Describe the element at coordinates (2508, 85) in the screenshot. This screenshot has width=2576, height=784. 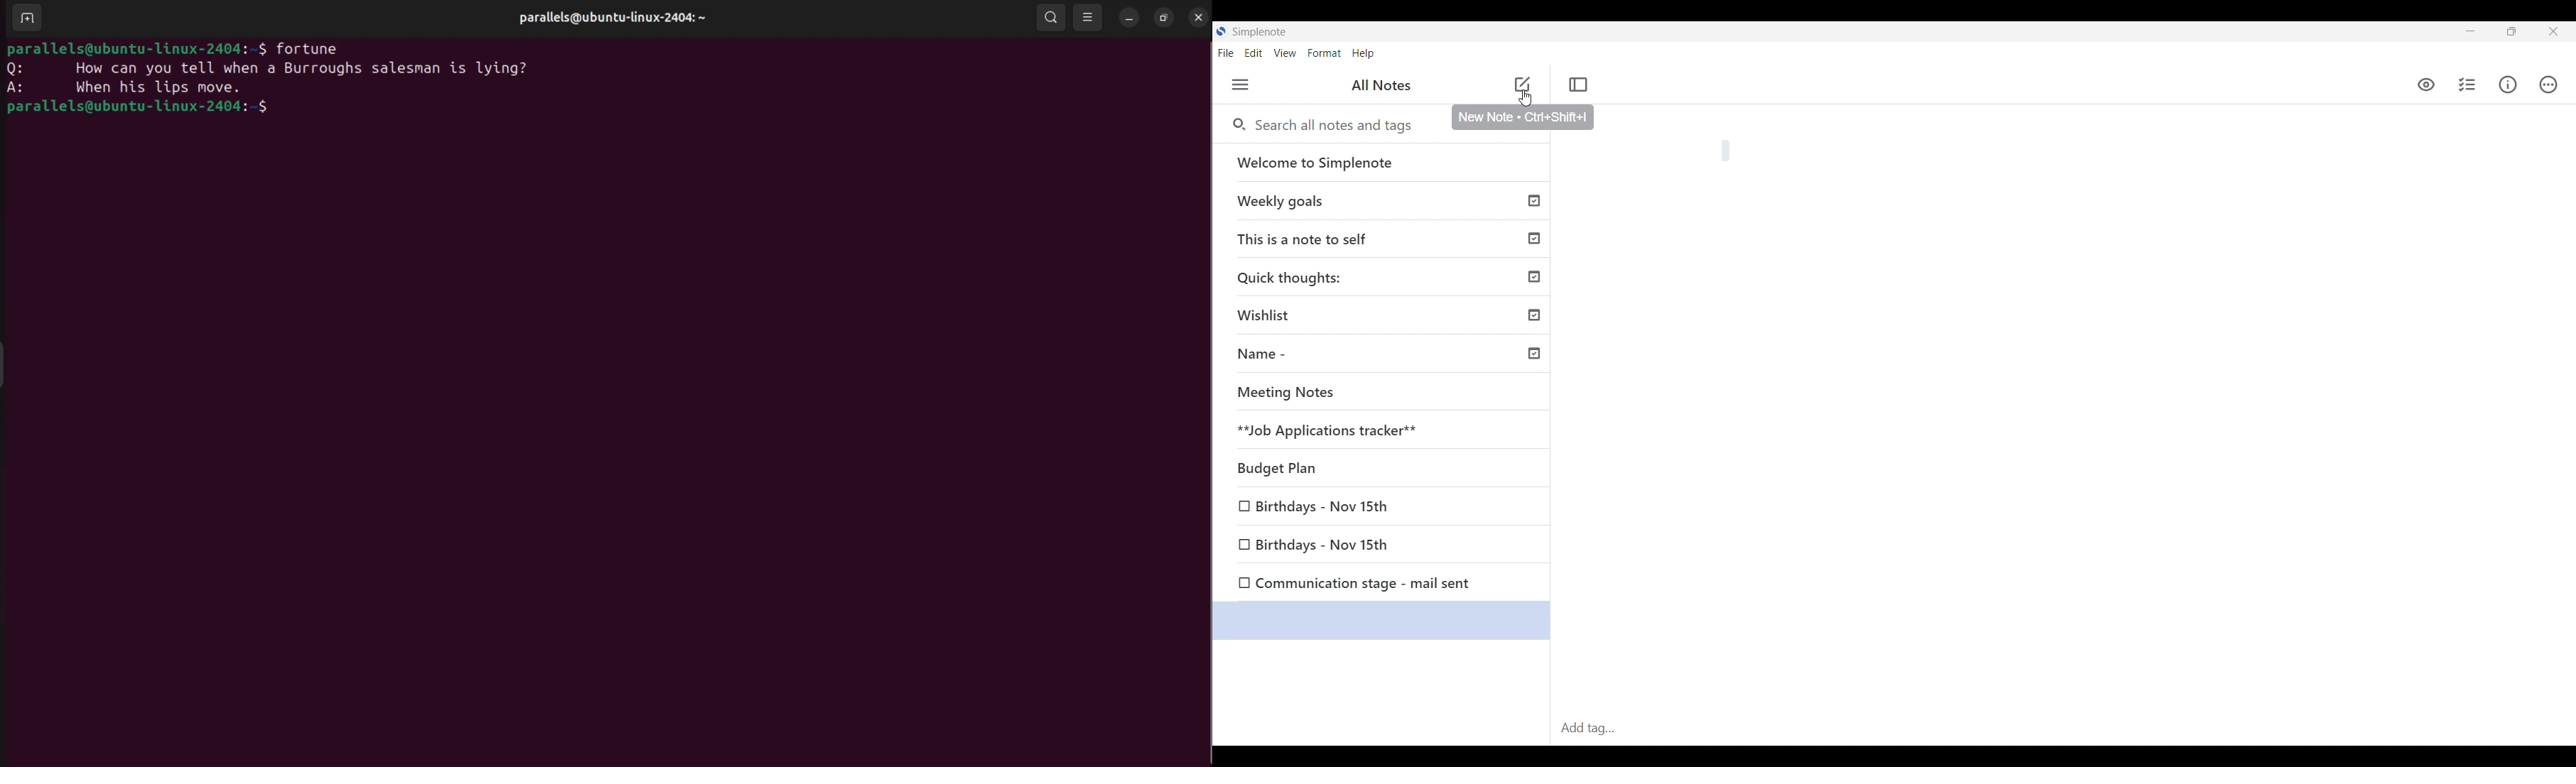
I see `Info` at that location.